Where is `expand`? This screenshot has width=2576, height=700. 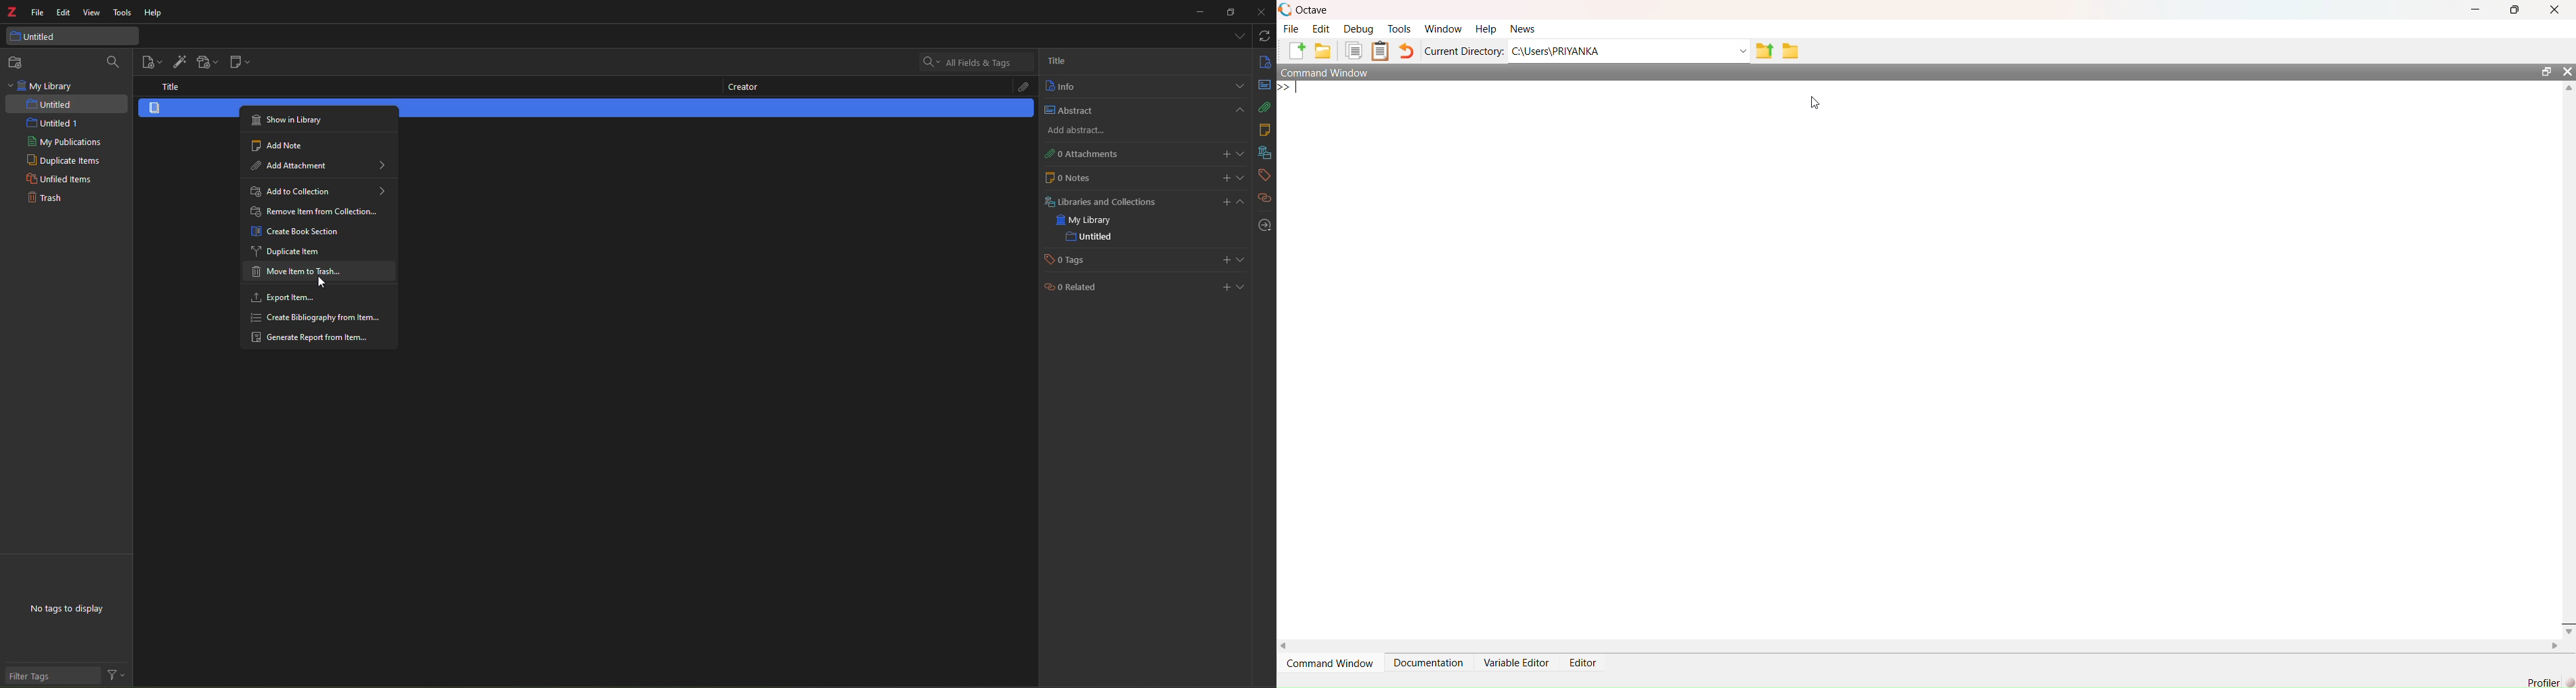 expand is located at coordinates (1241, 259).